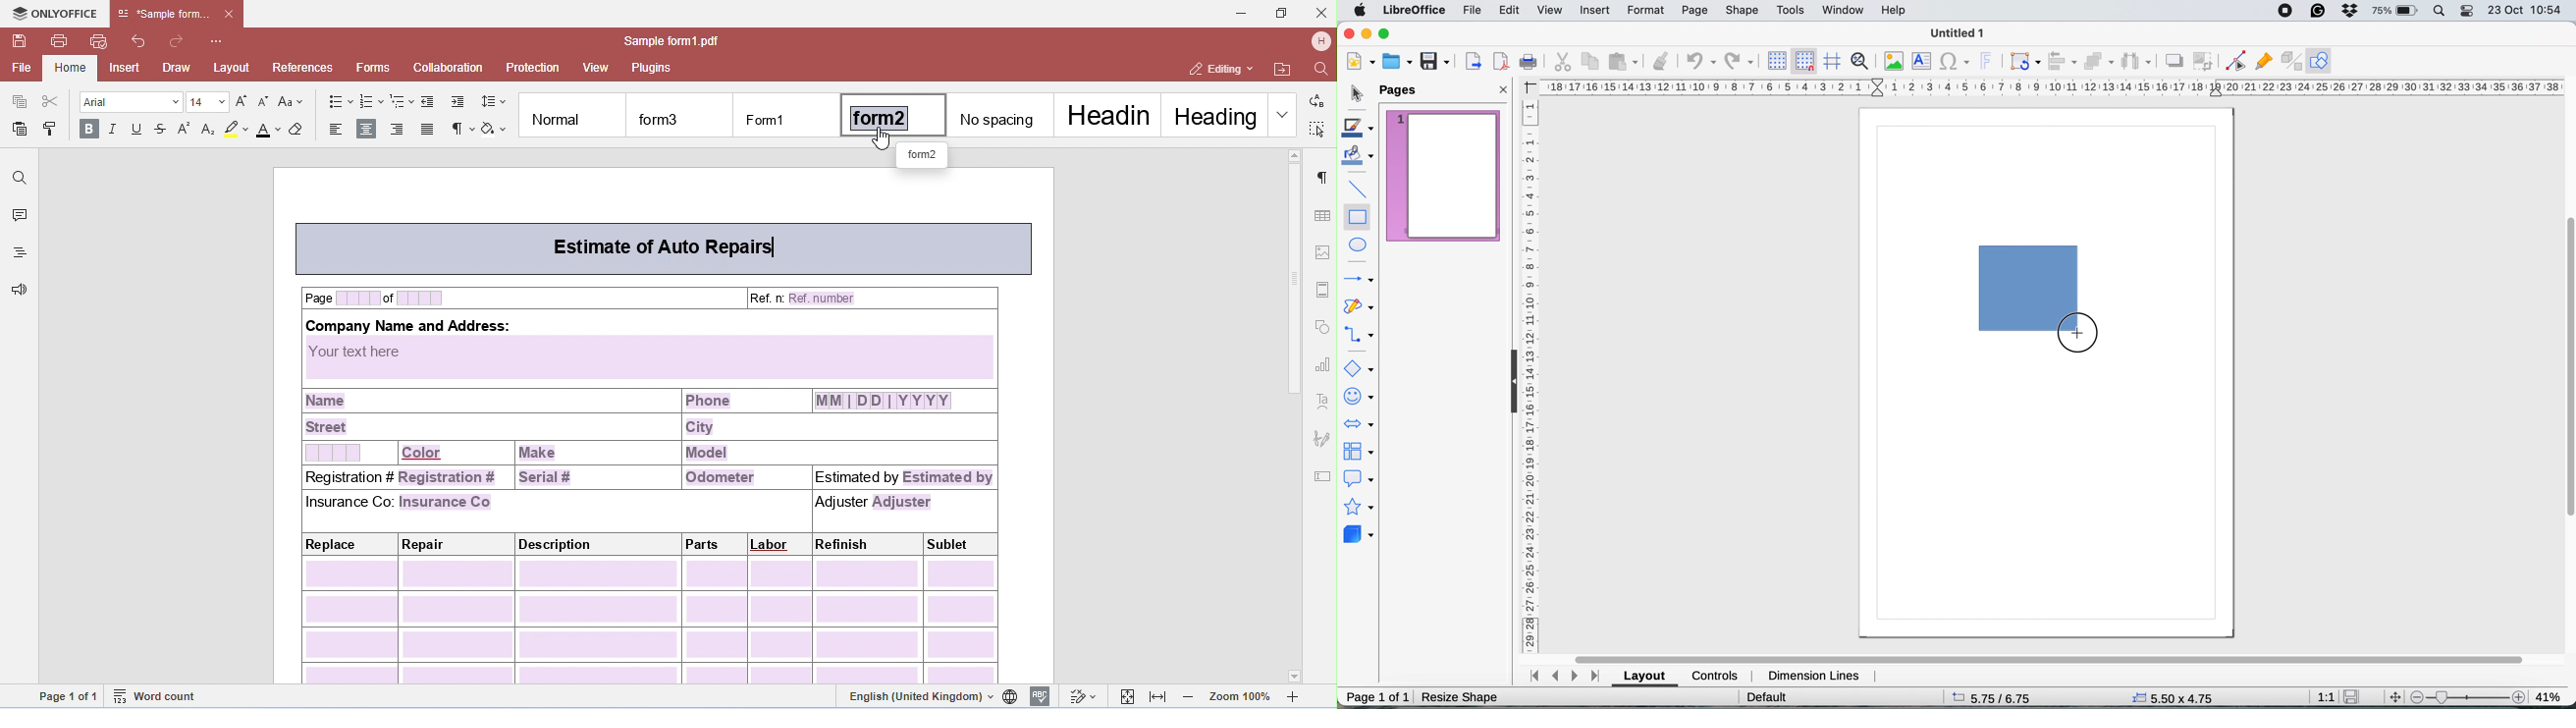 The image size is (2576, 728). I want to click on navigate between sheets, so click(1567, 677).